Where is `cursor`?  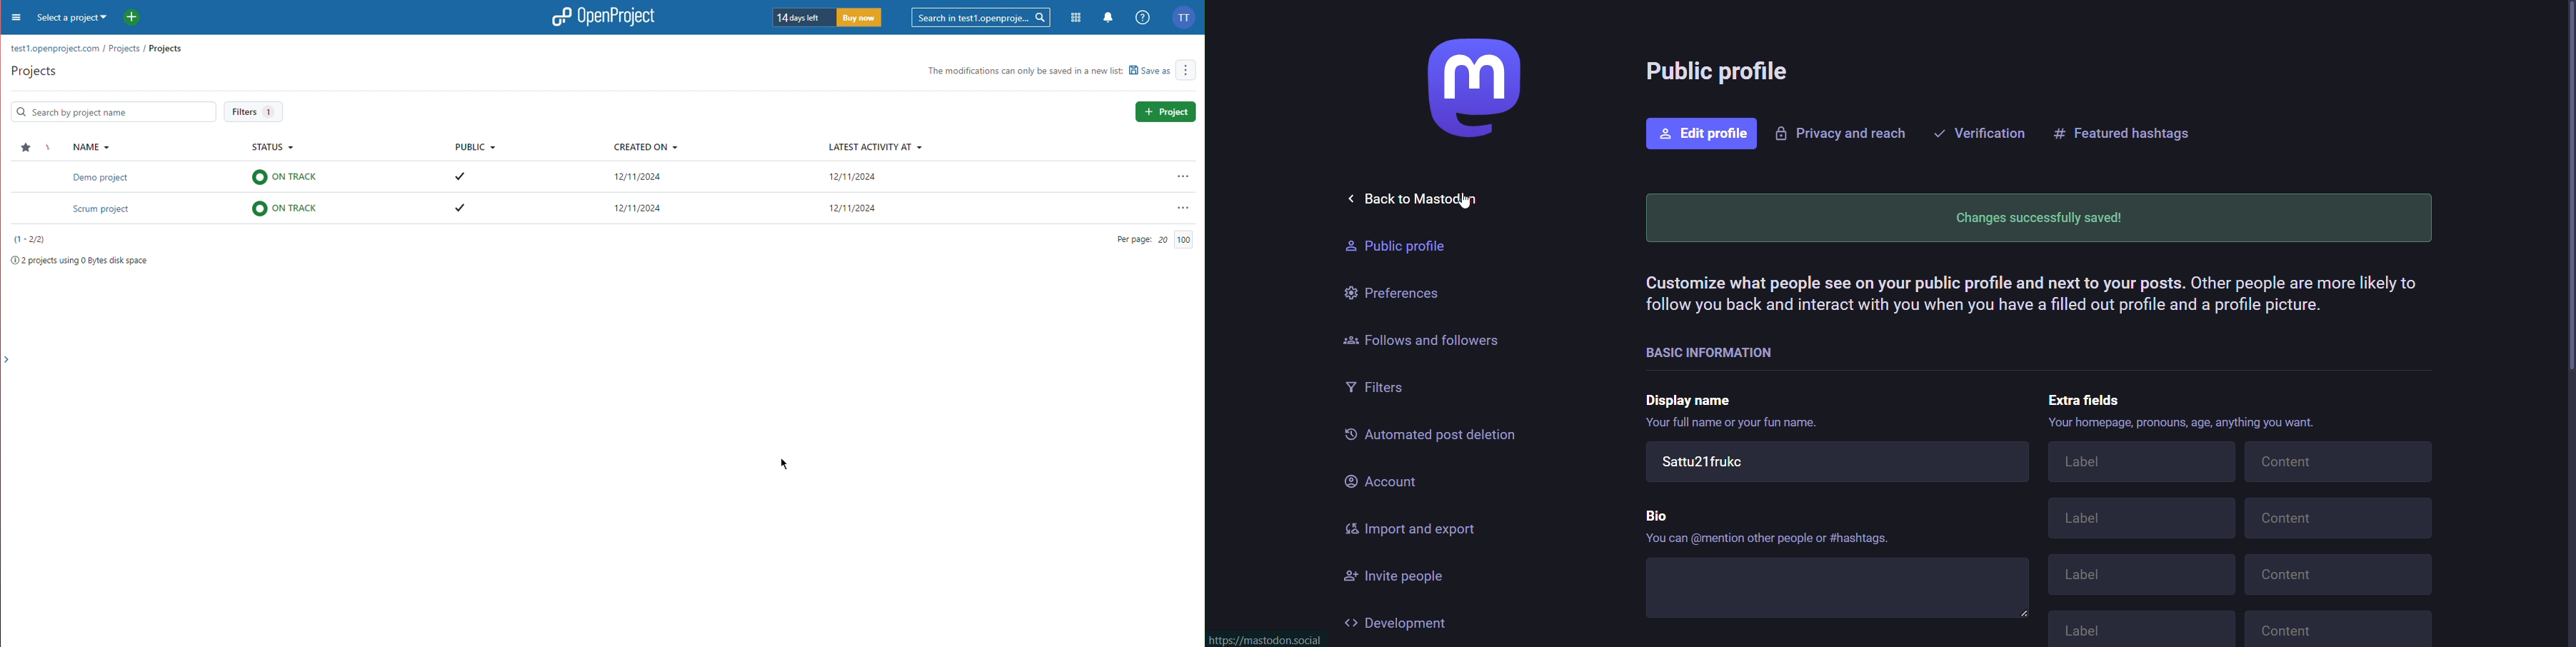
cursor is located at coordinates (1466, 200).